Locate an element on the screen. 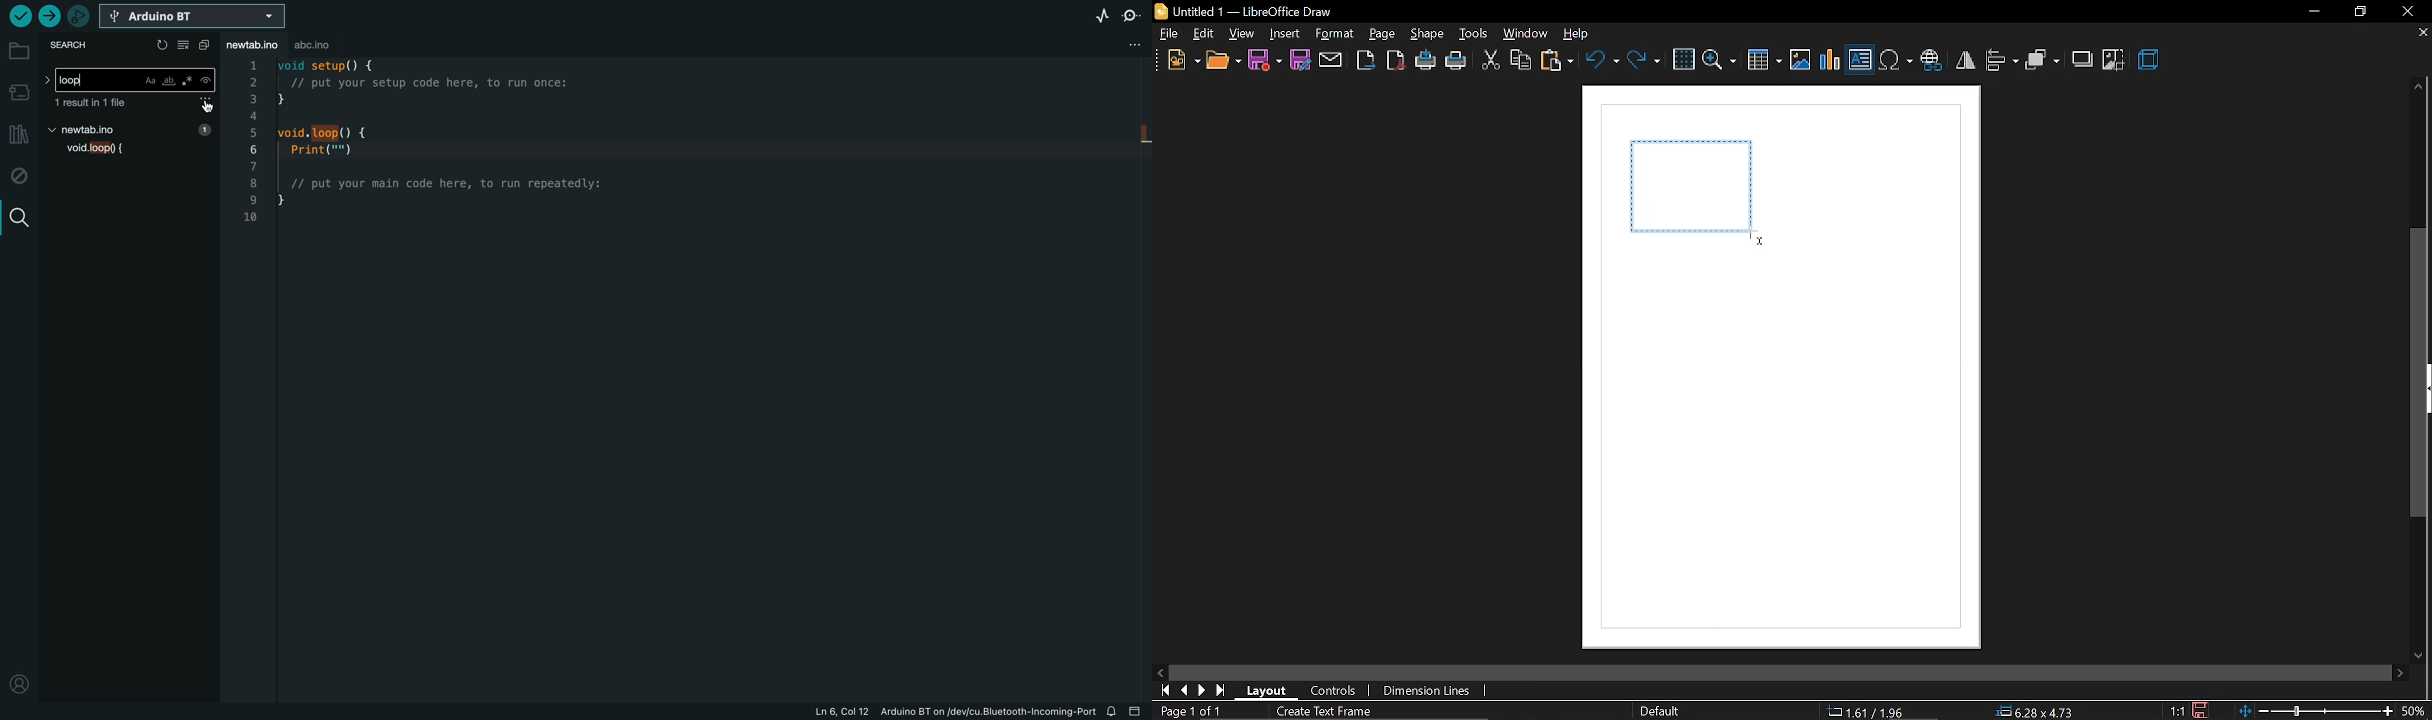 This screenshot has width=2436, height=728. save as is located at coordinates (1300, 60).